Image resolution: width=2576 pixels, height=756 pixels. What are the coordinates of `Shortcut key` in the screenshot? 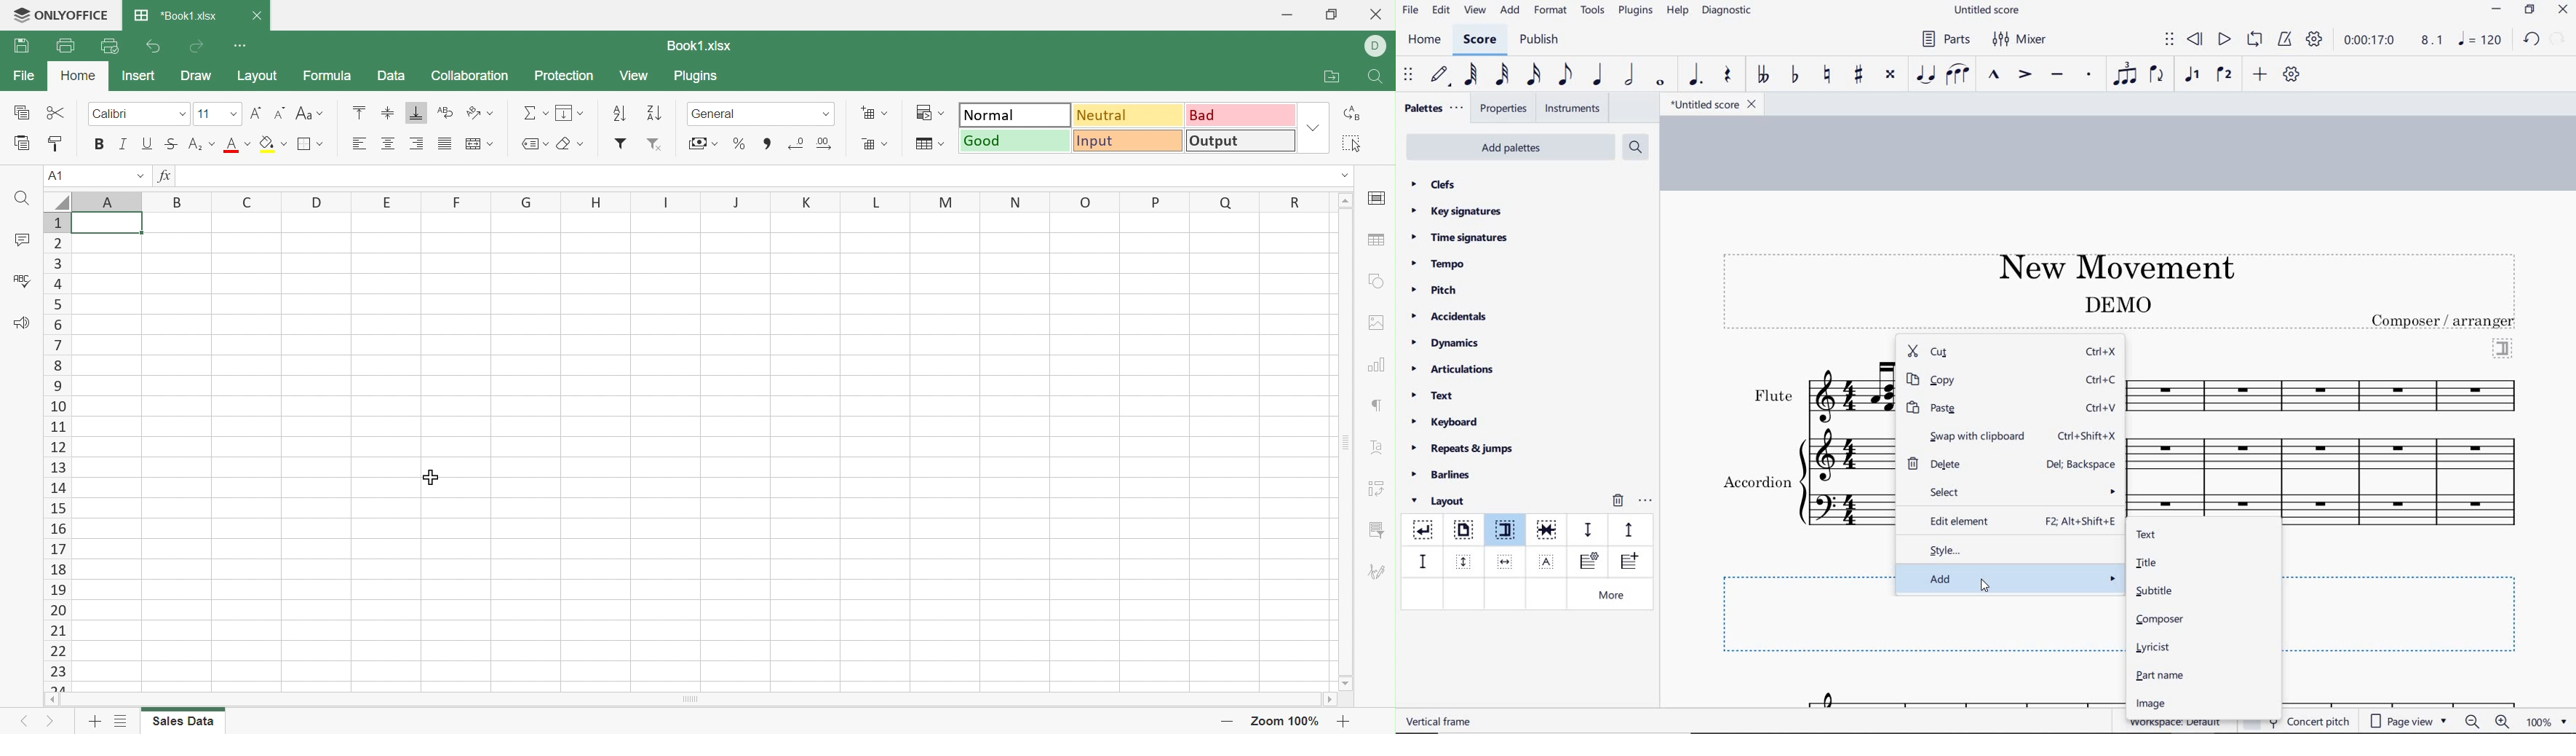 It's located at (2103, 380).